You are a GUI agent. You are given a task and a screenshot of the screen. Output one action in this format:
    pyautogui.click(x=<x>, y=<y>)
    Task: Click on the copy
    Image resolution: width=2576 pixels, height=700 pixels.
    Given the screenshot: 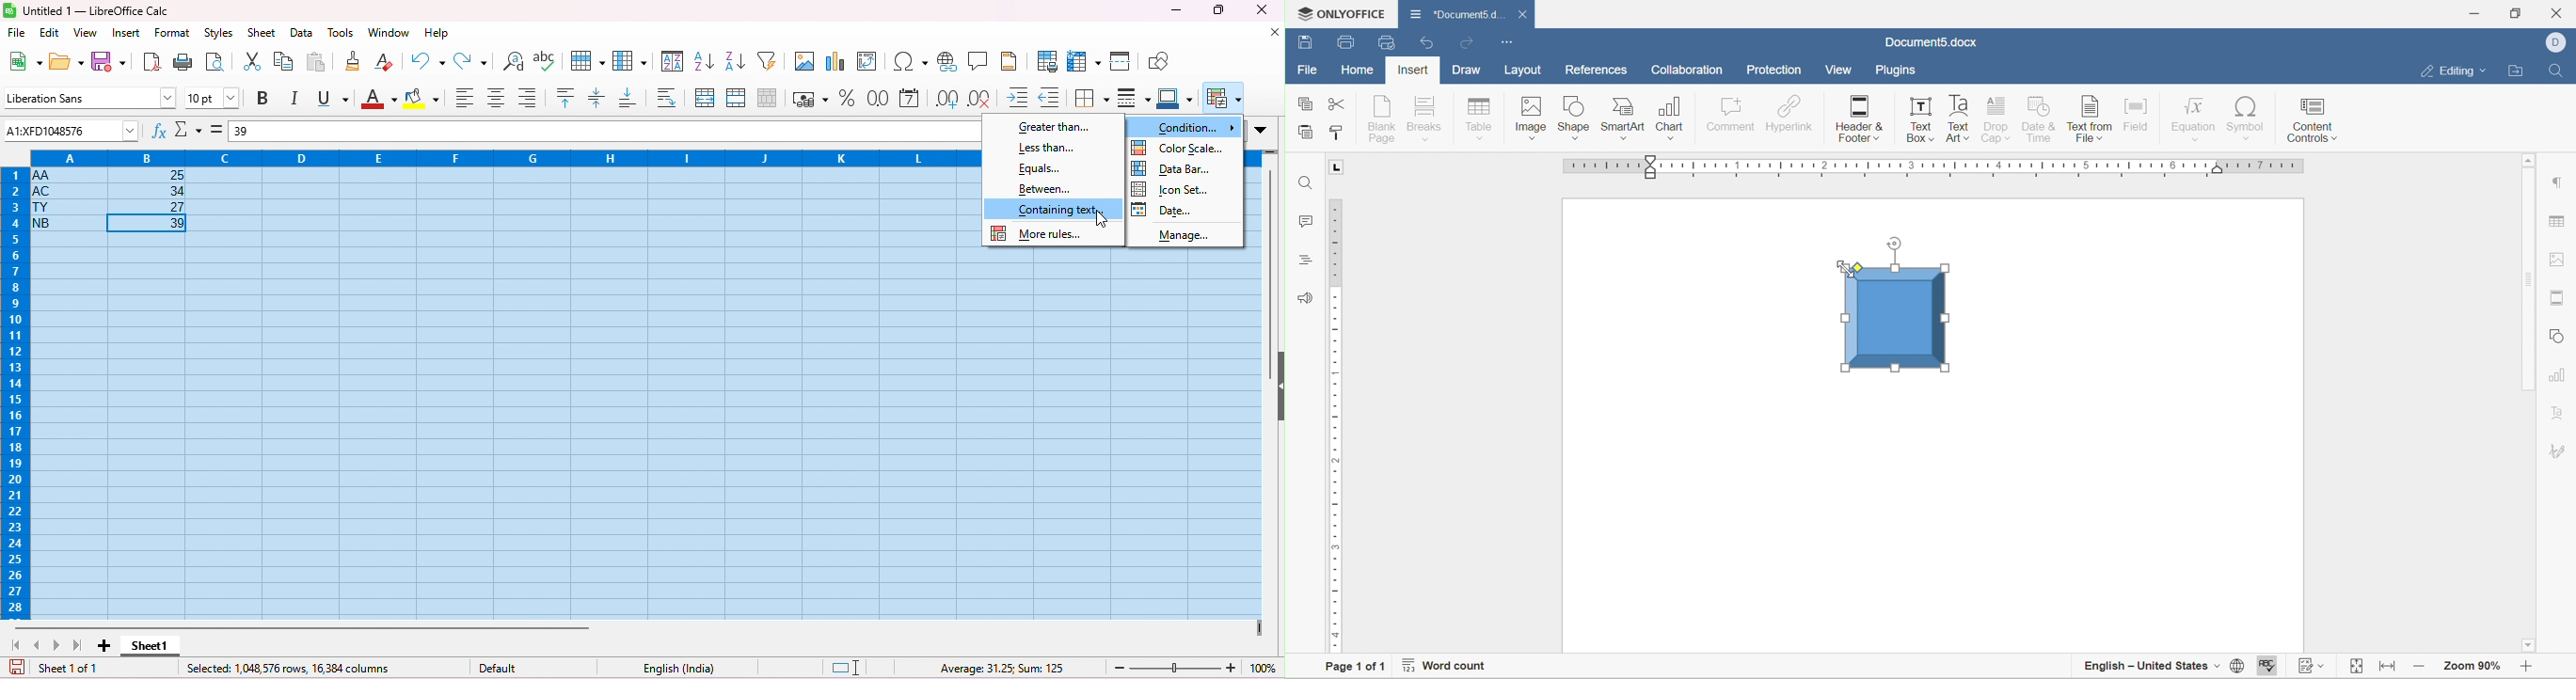 What is the action you would take?
    pyautogui.click(x=1302, y=102)
    